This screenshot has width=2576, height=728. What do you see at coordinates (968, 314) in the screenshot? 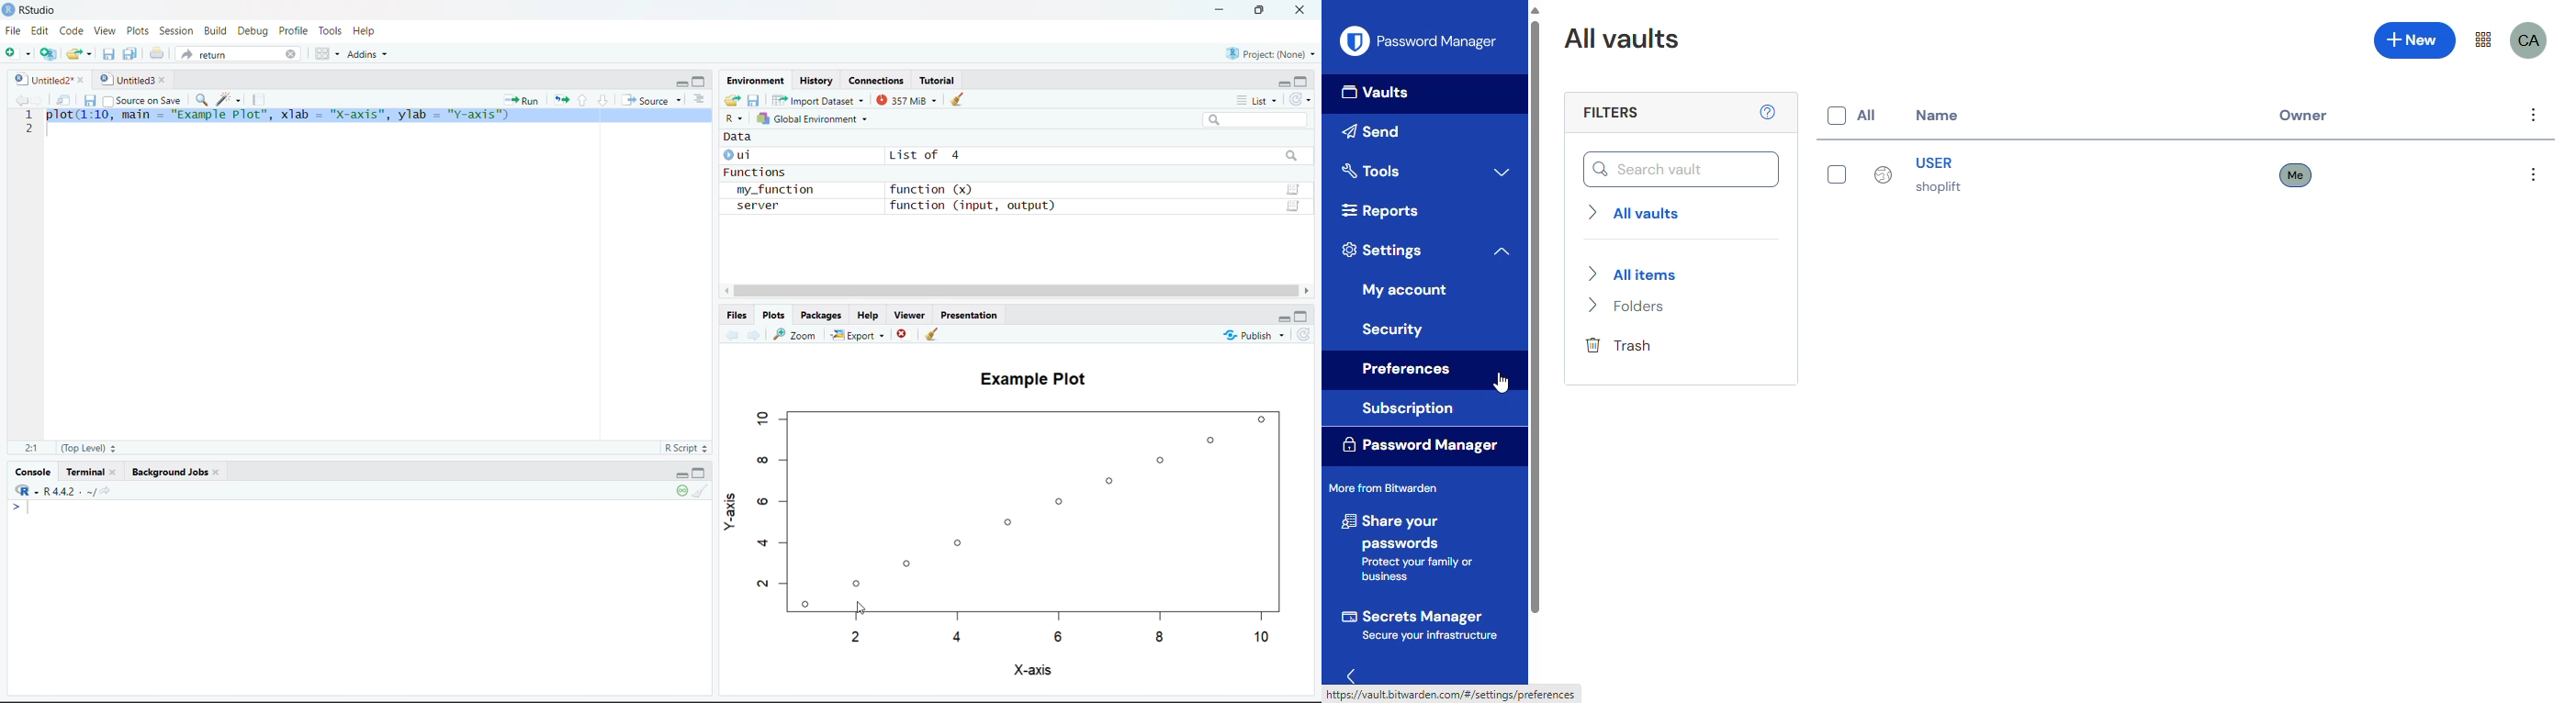
I see `Presentation` at bounding box center [968, 314].